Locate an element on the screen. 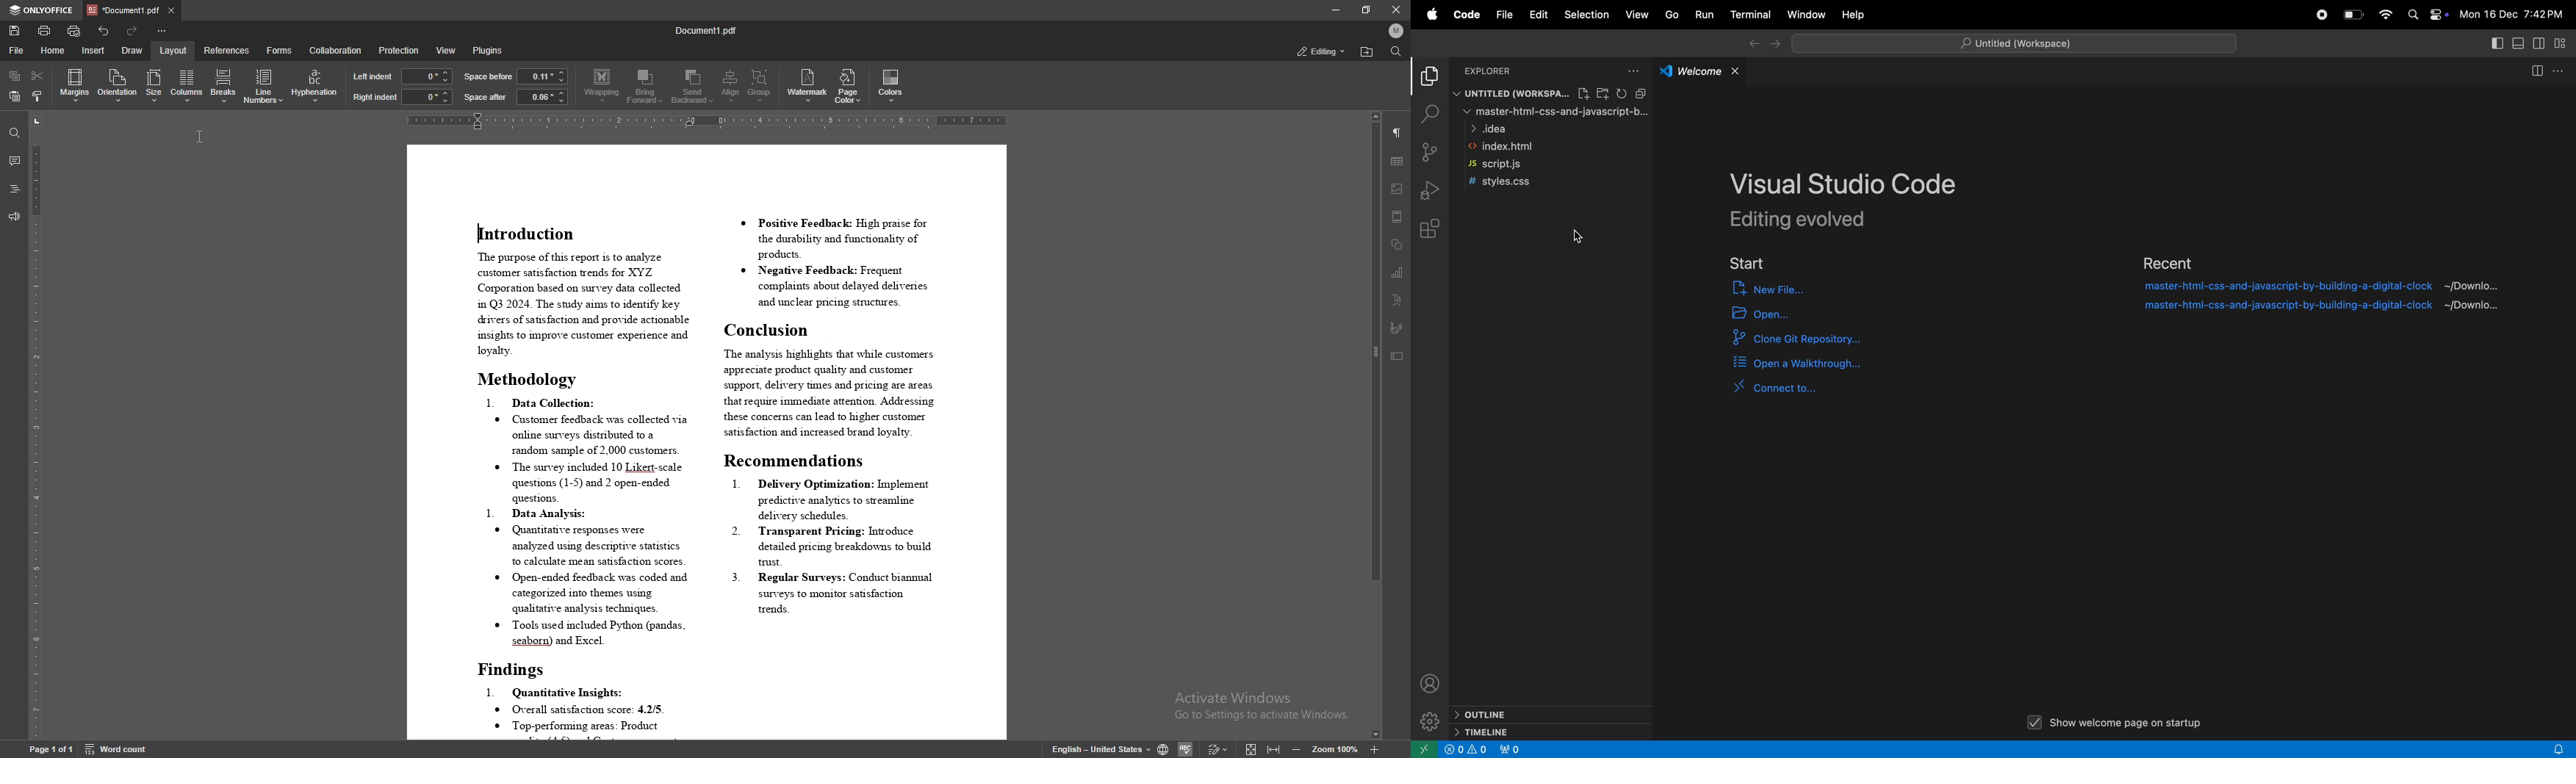 The image size is (2576, 784). JS script.js is located at coordinates (1504, 163).